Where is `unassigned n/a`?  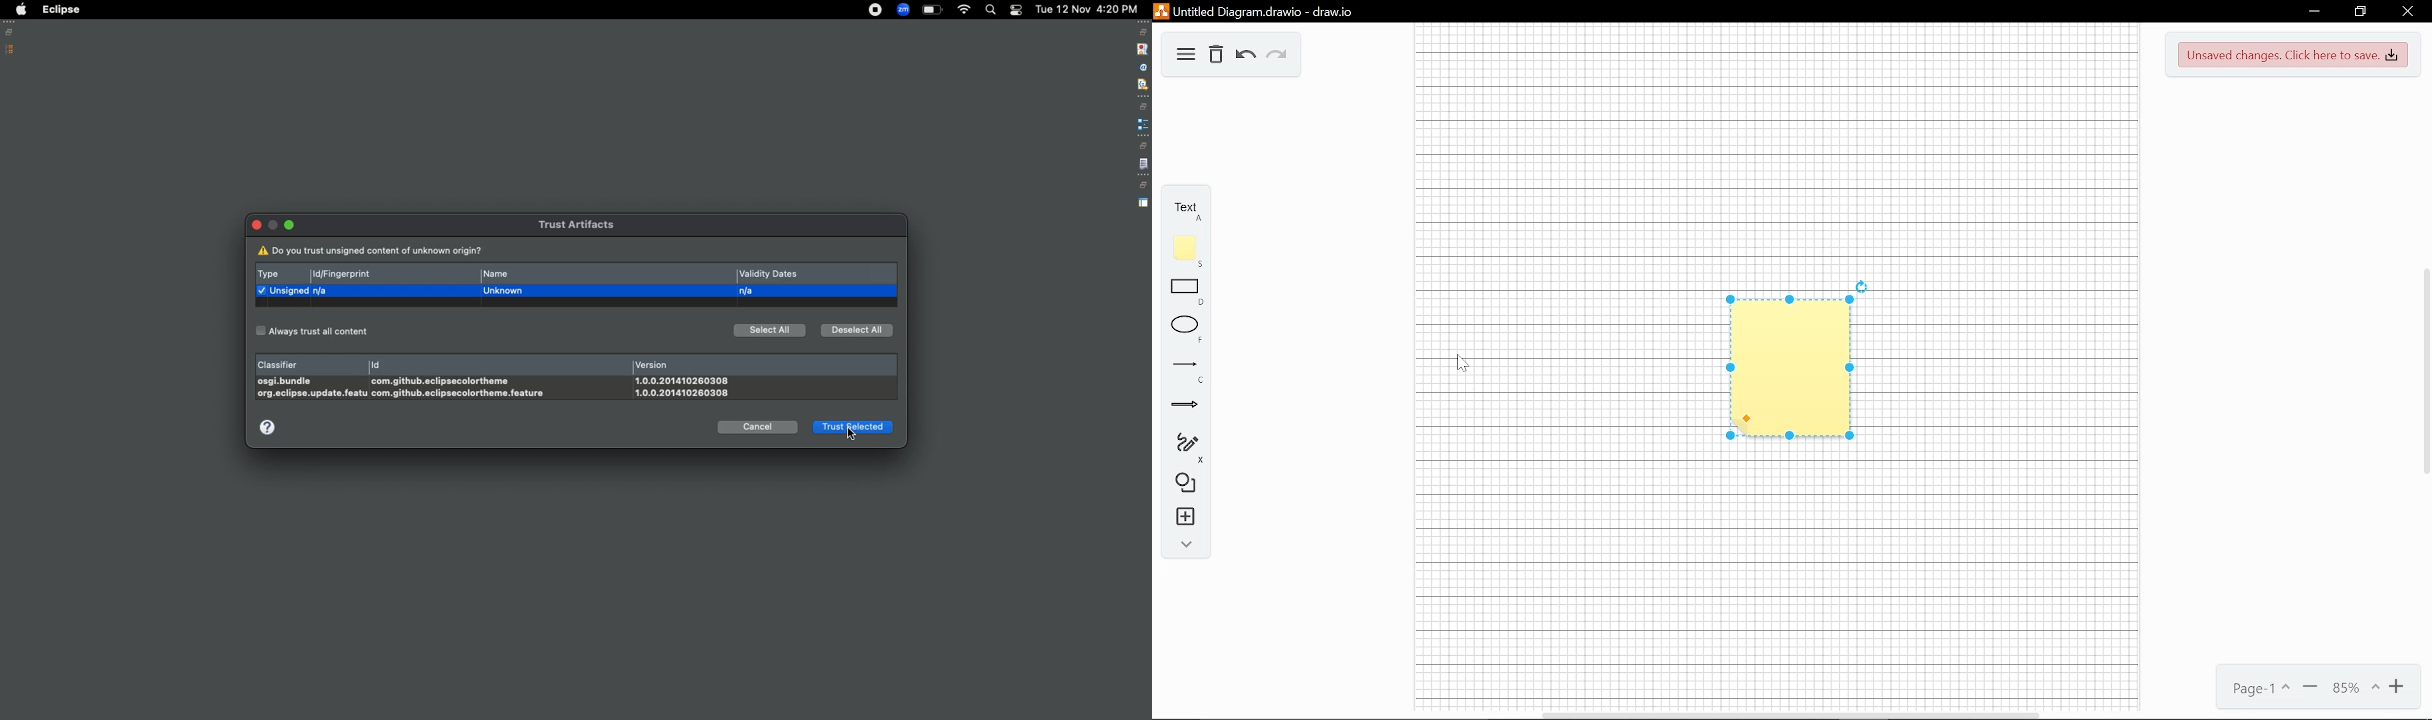 unassigned n/a is located at coordinates (294, 291).